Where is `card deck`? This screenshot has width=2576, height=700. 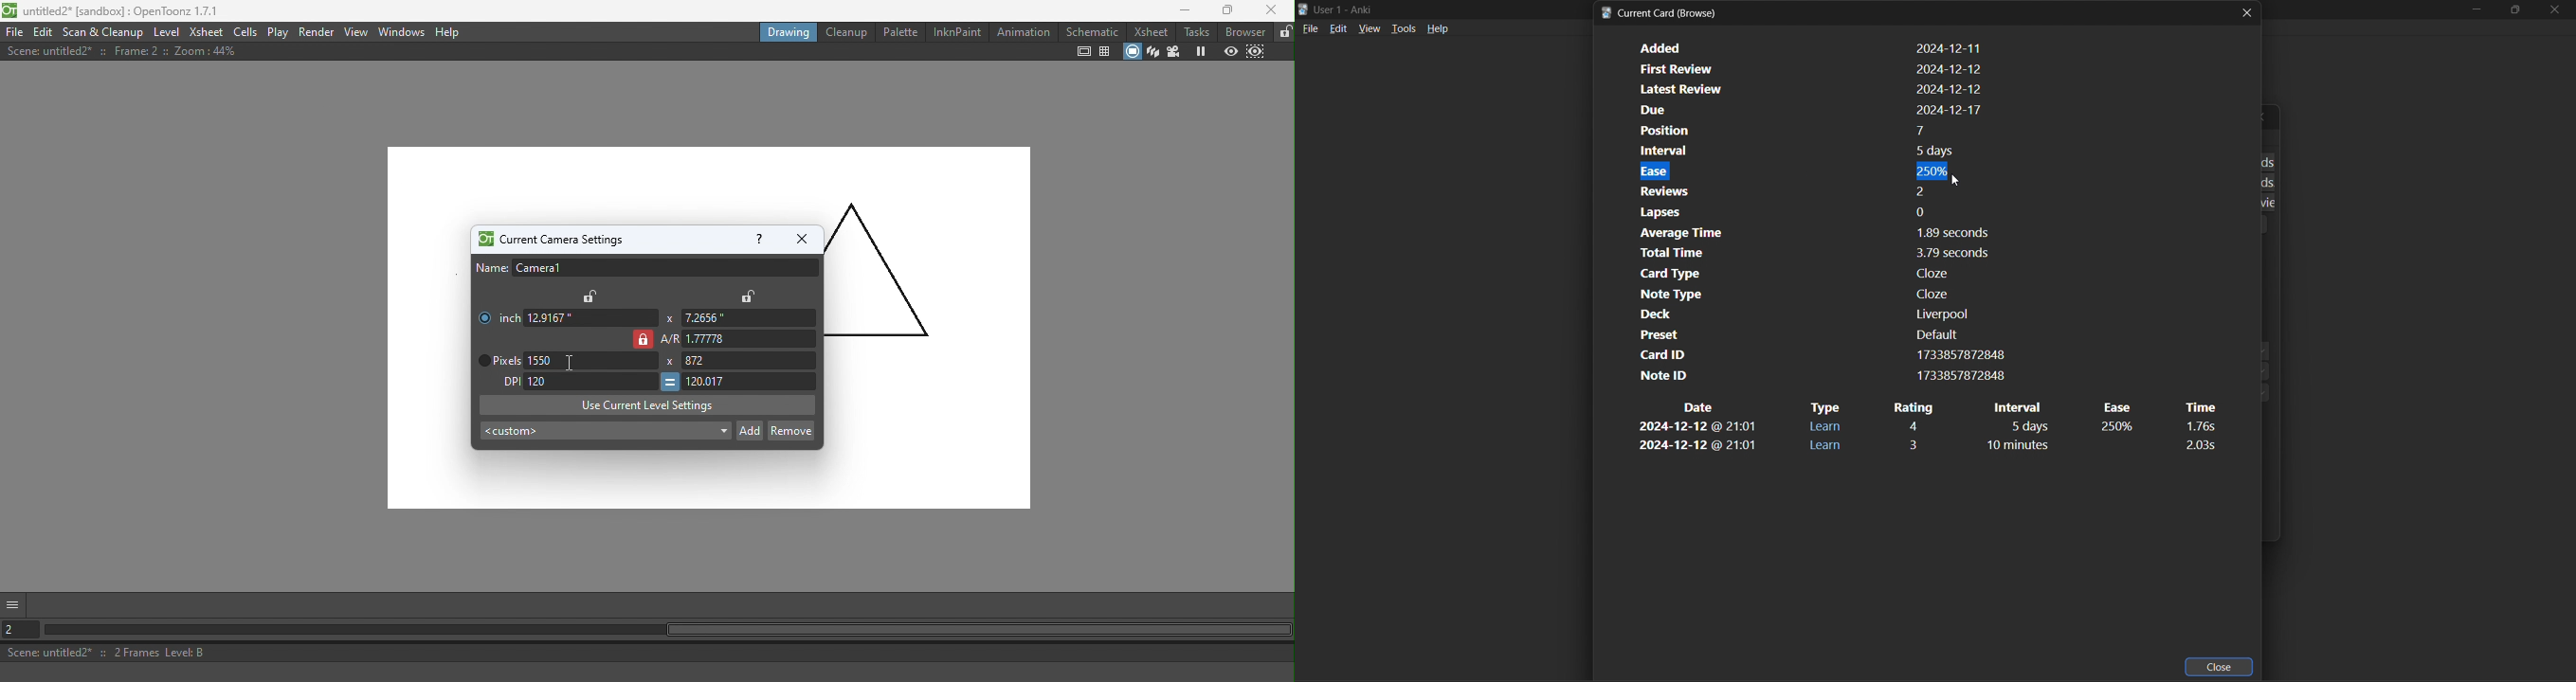 card deck is located at coordinates (1799, 314).